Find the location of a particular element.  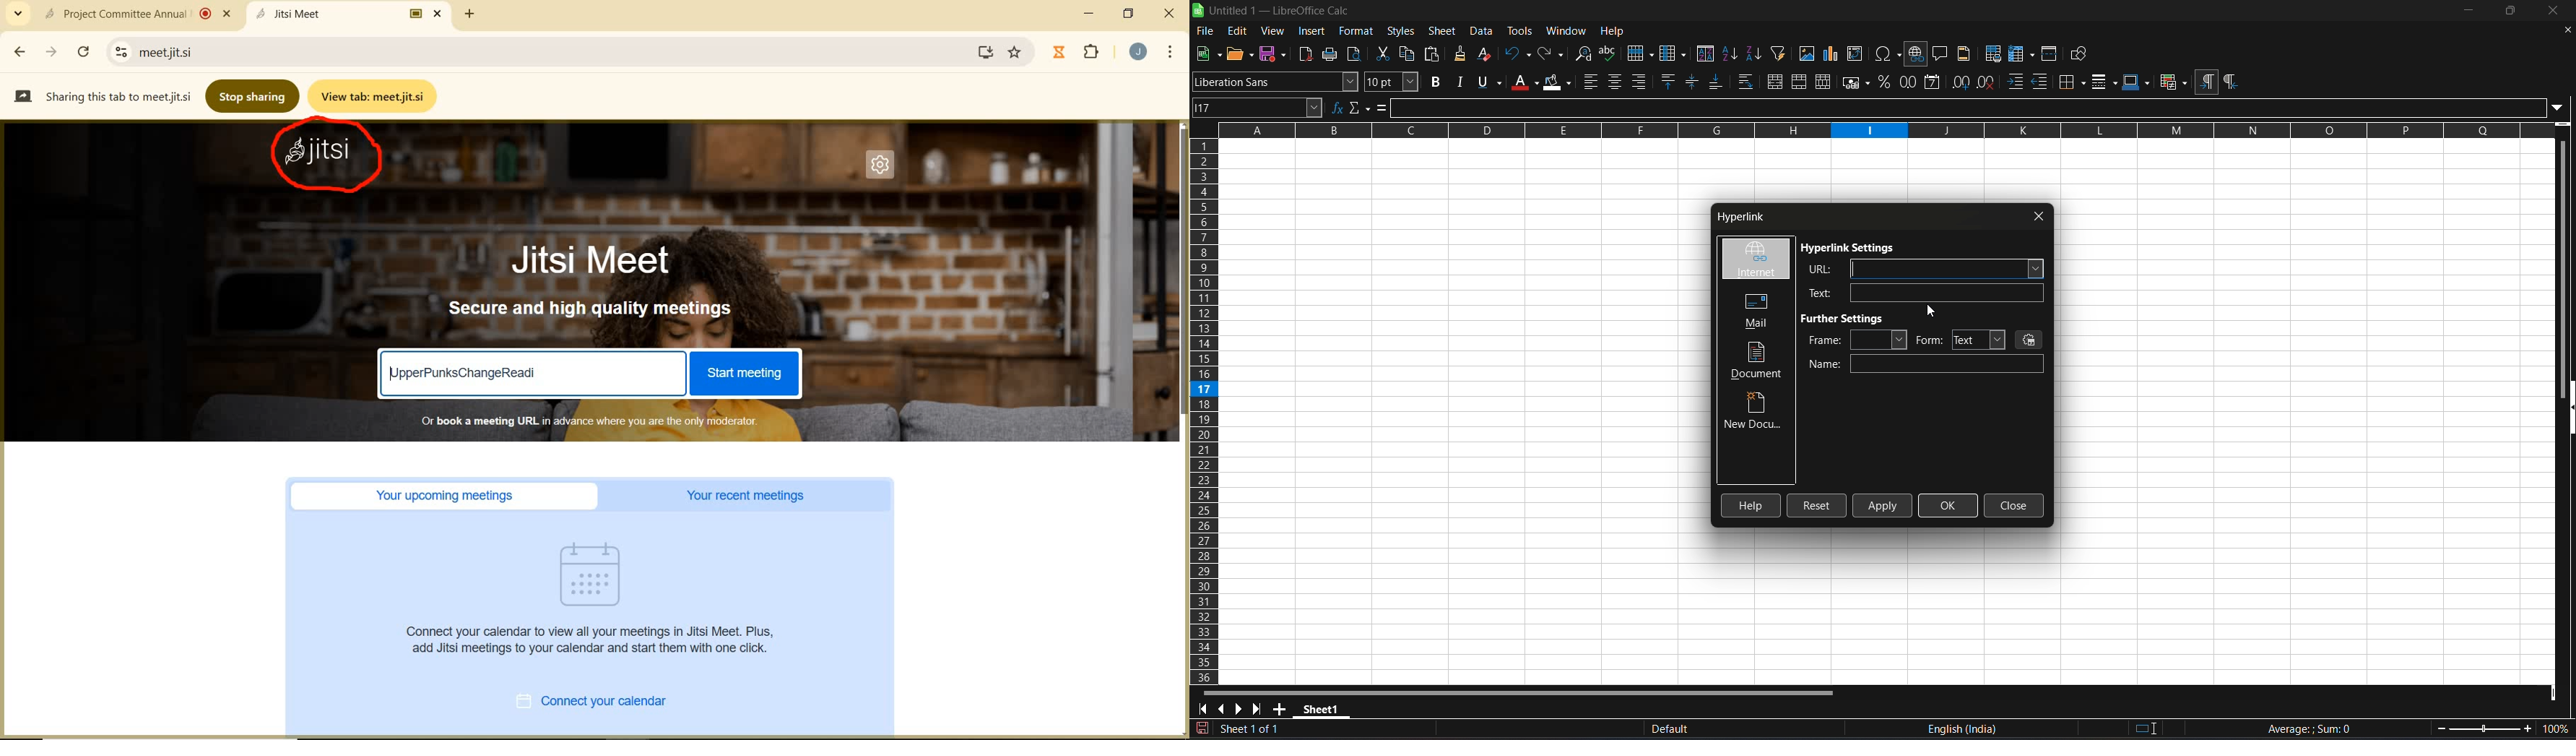

right to left is located at coordinates (2230, 82).